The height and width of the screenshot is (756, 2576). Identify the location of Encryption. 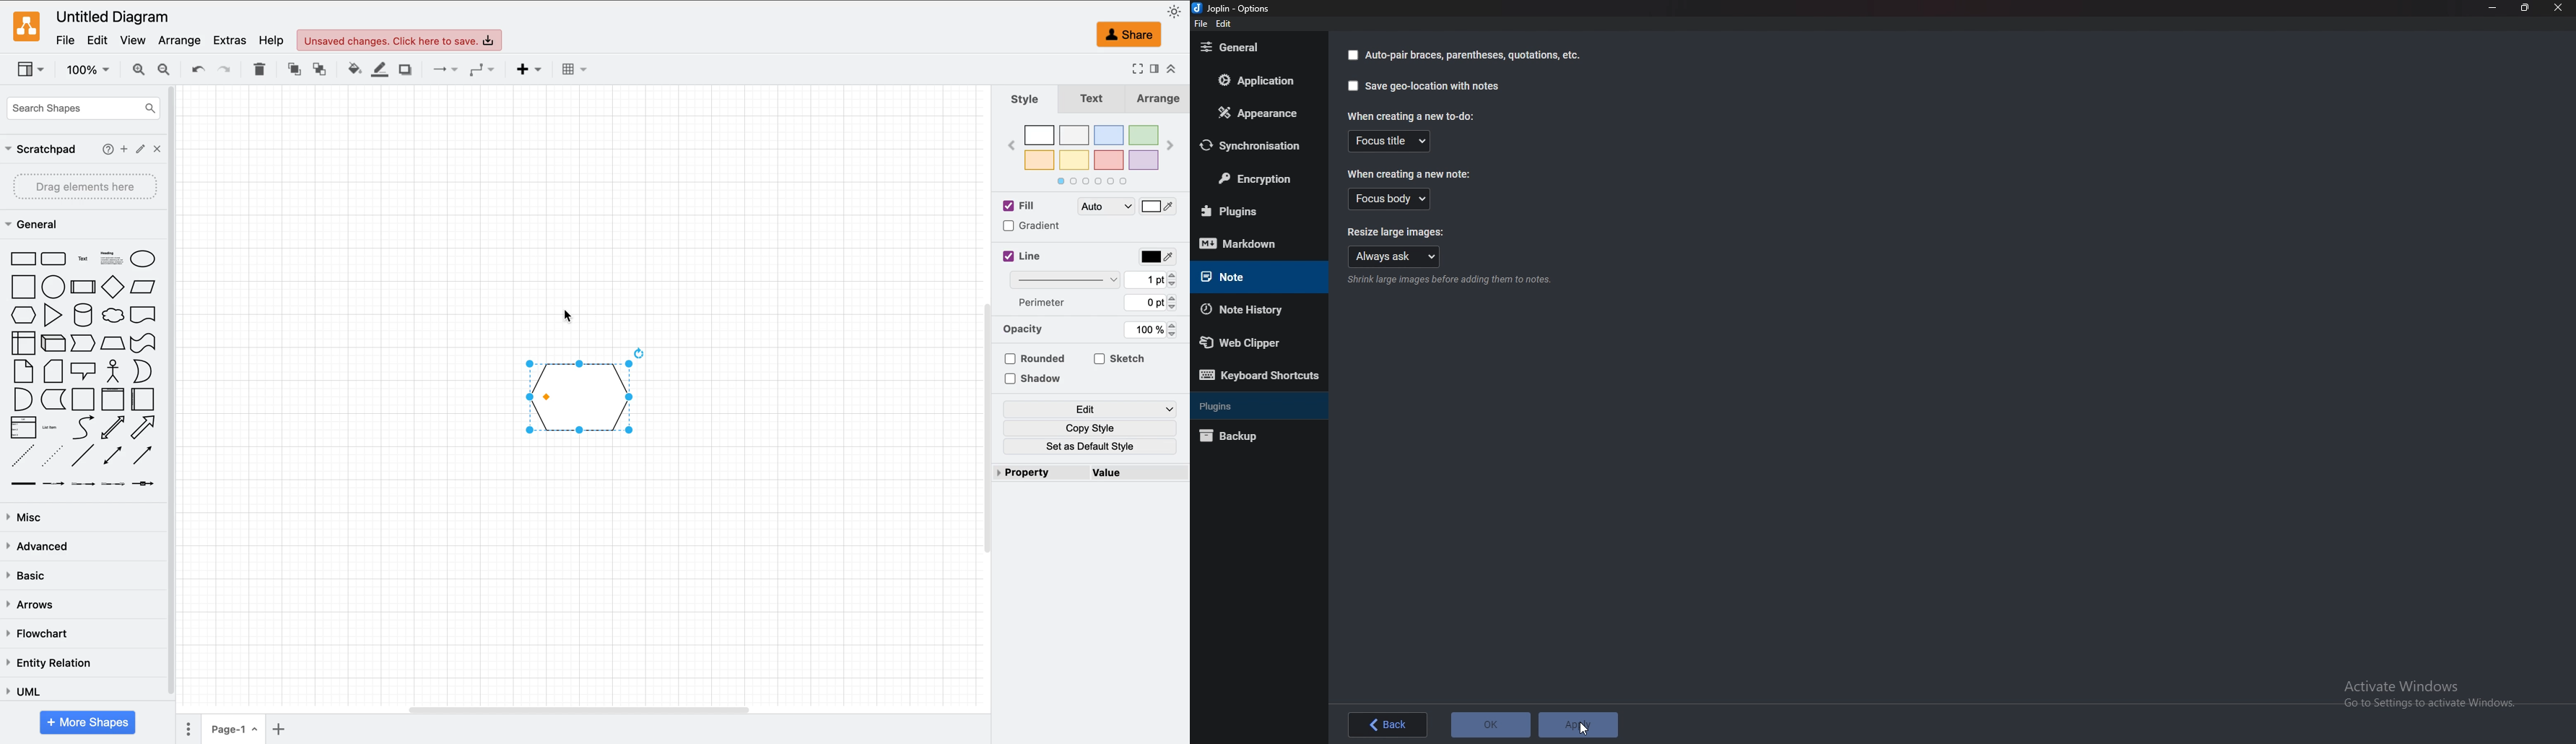
(1259, 179).